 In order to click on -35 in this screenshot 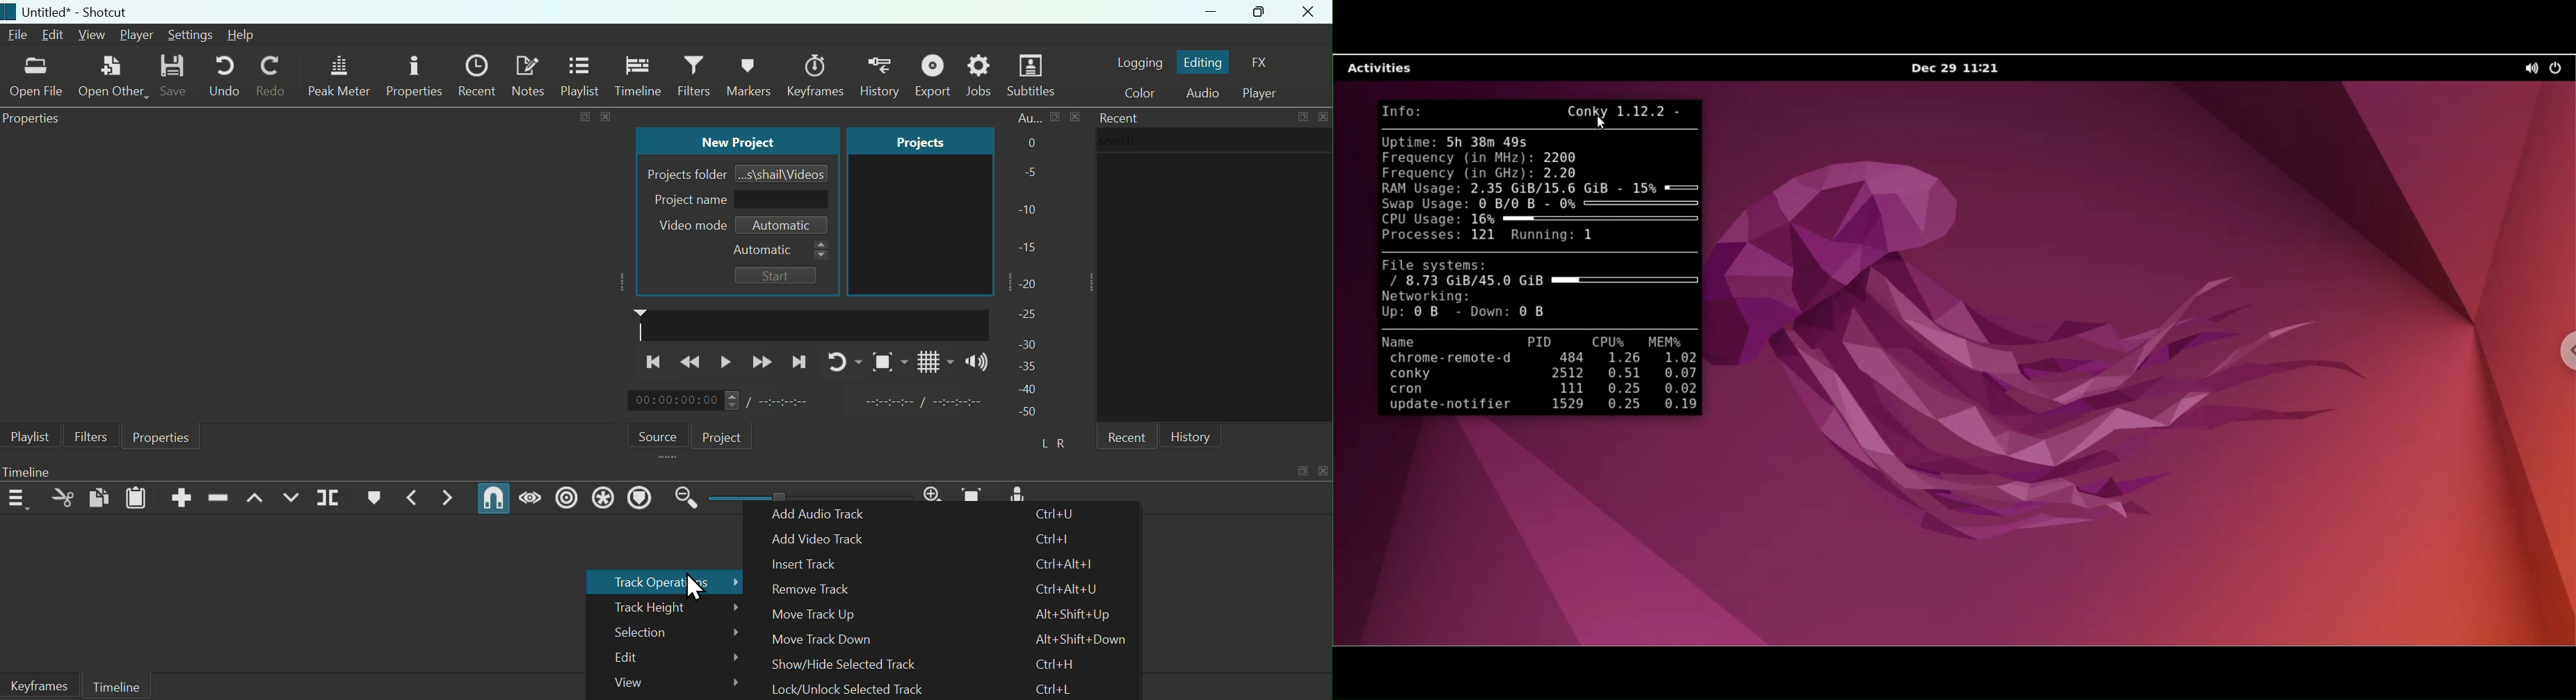, I will do `click(1025, 365)`.